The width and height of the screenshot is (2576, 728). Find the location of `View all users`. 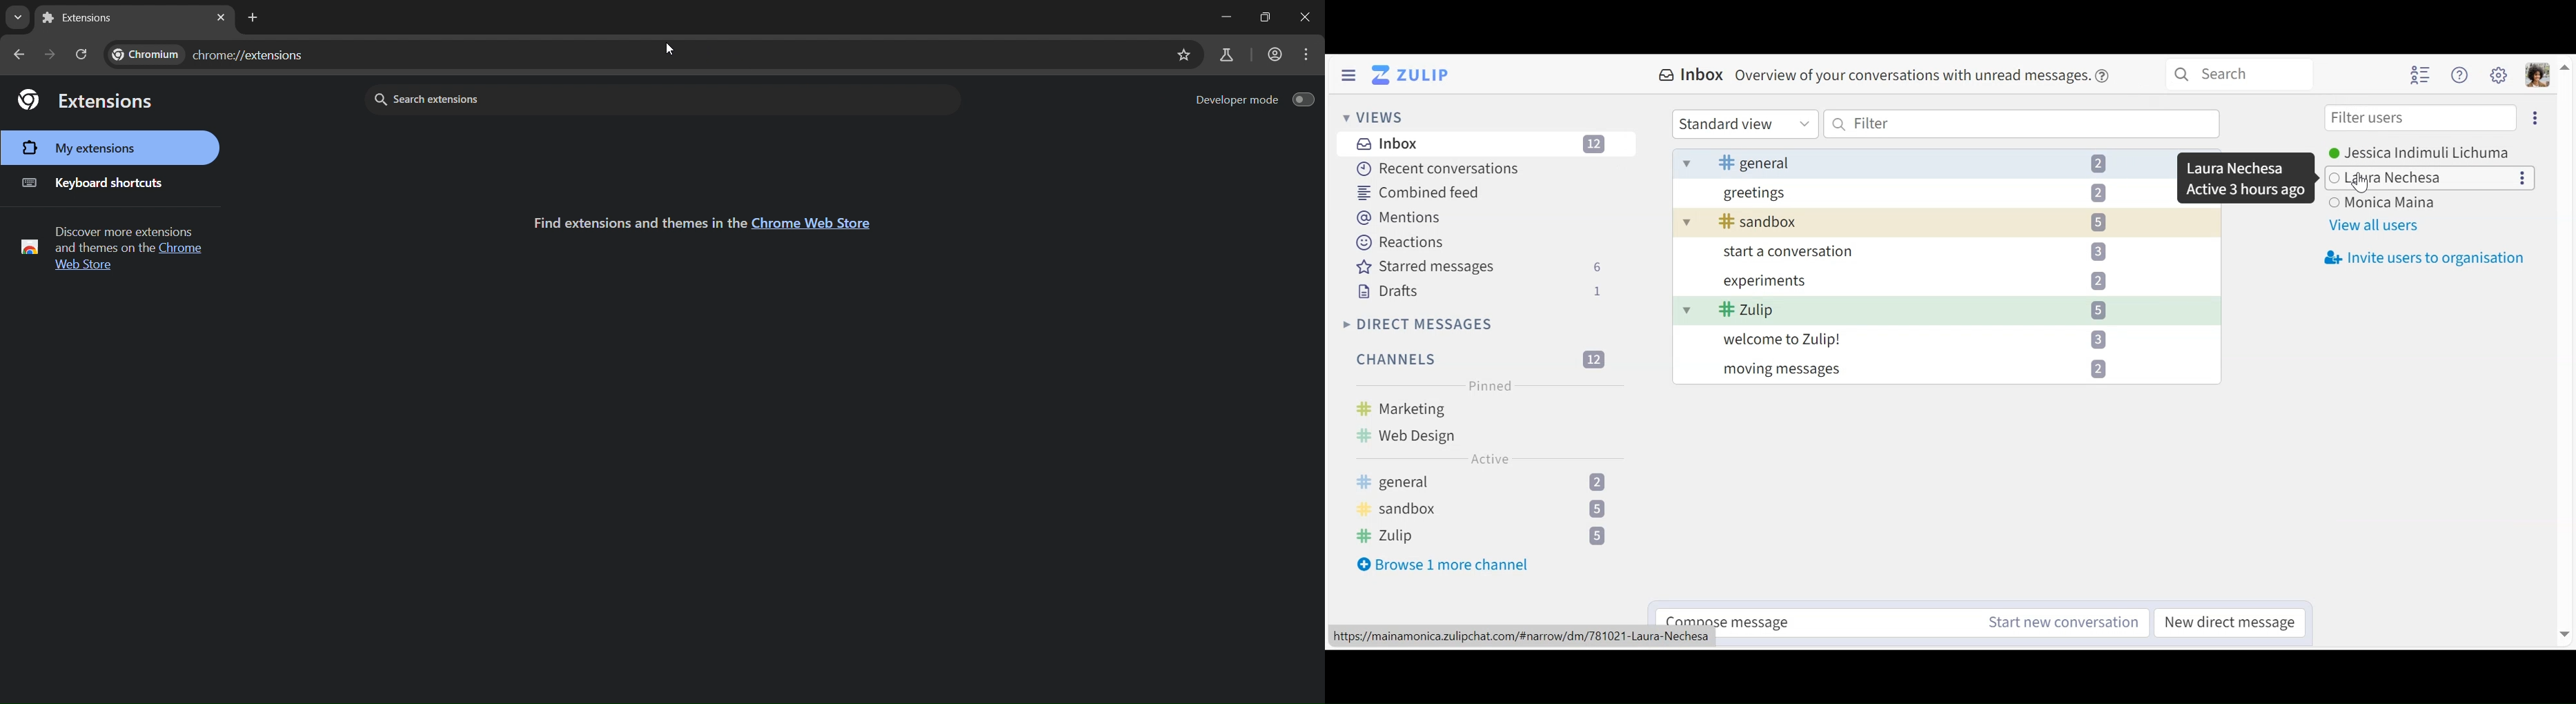

View all users is located at coordinates (2374, 226).